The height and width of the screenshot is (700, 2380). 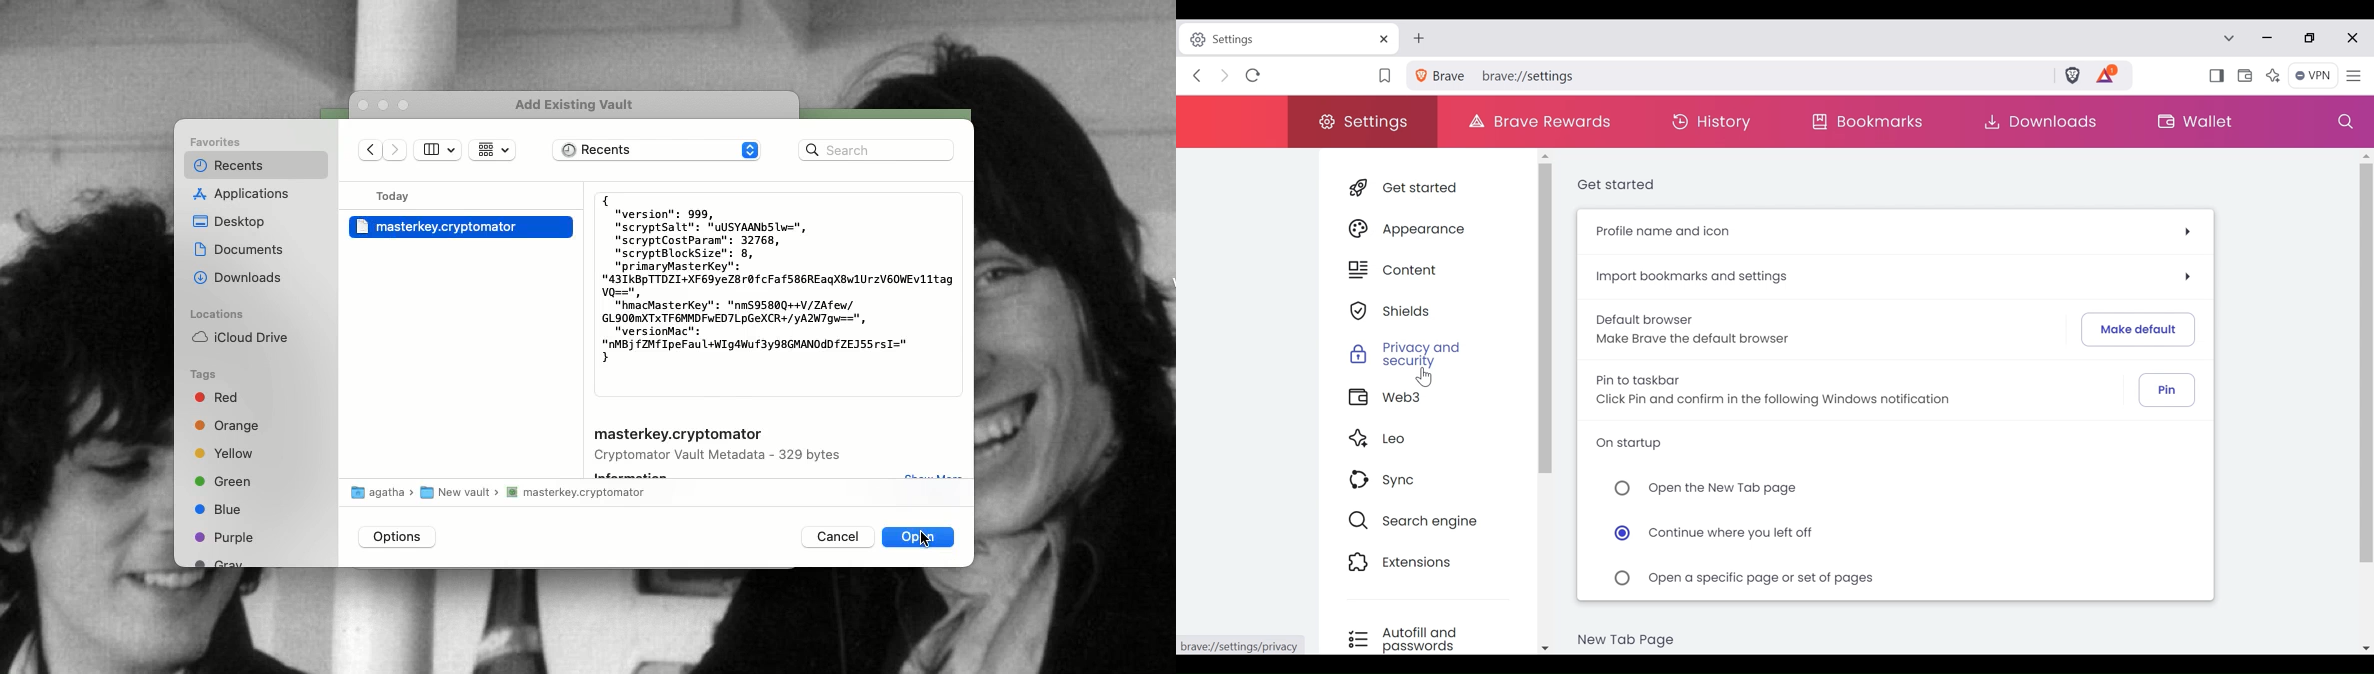 I want to click on Scroll up, so click(x=2365, y=155).